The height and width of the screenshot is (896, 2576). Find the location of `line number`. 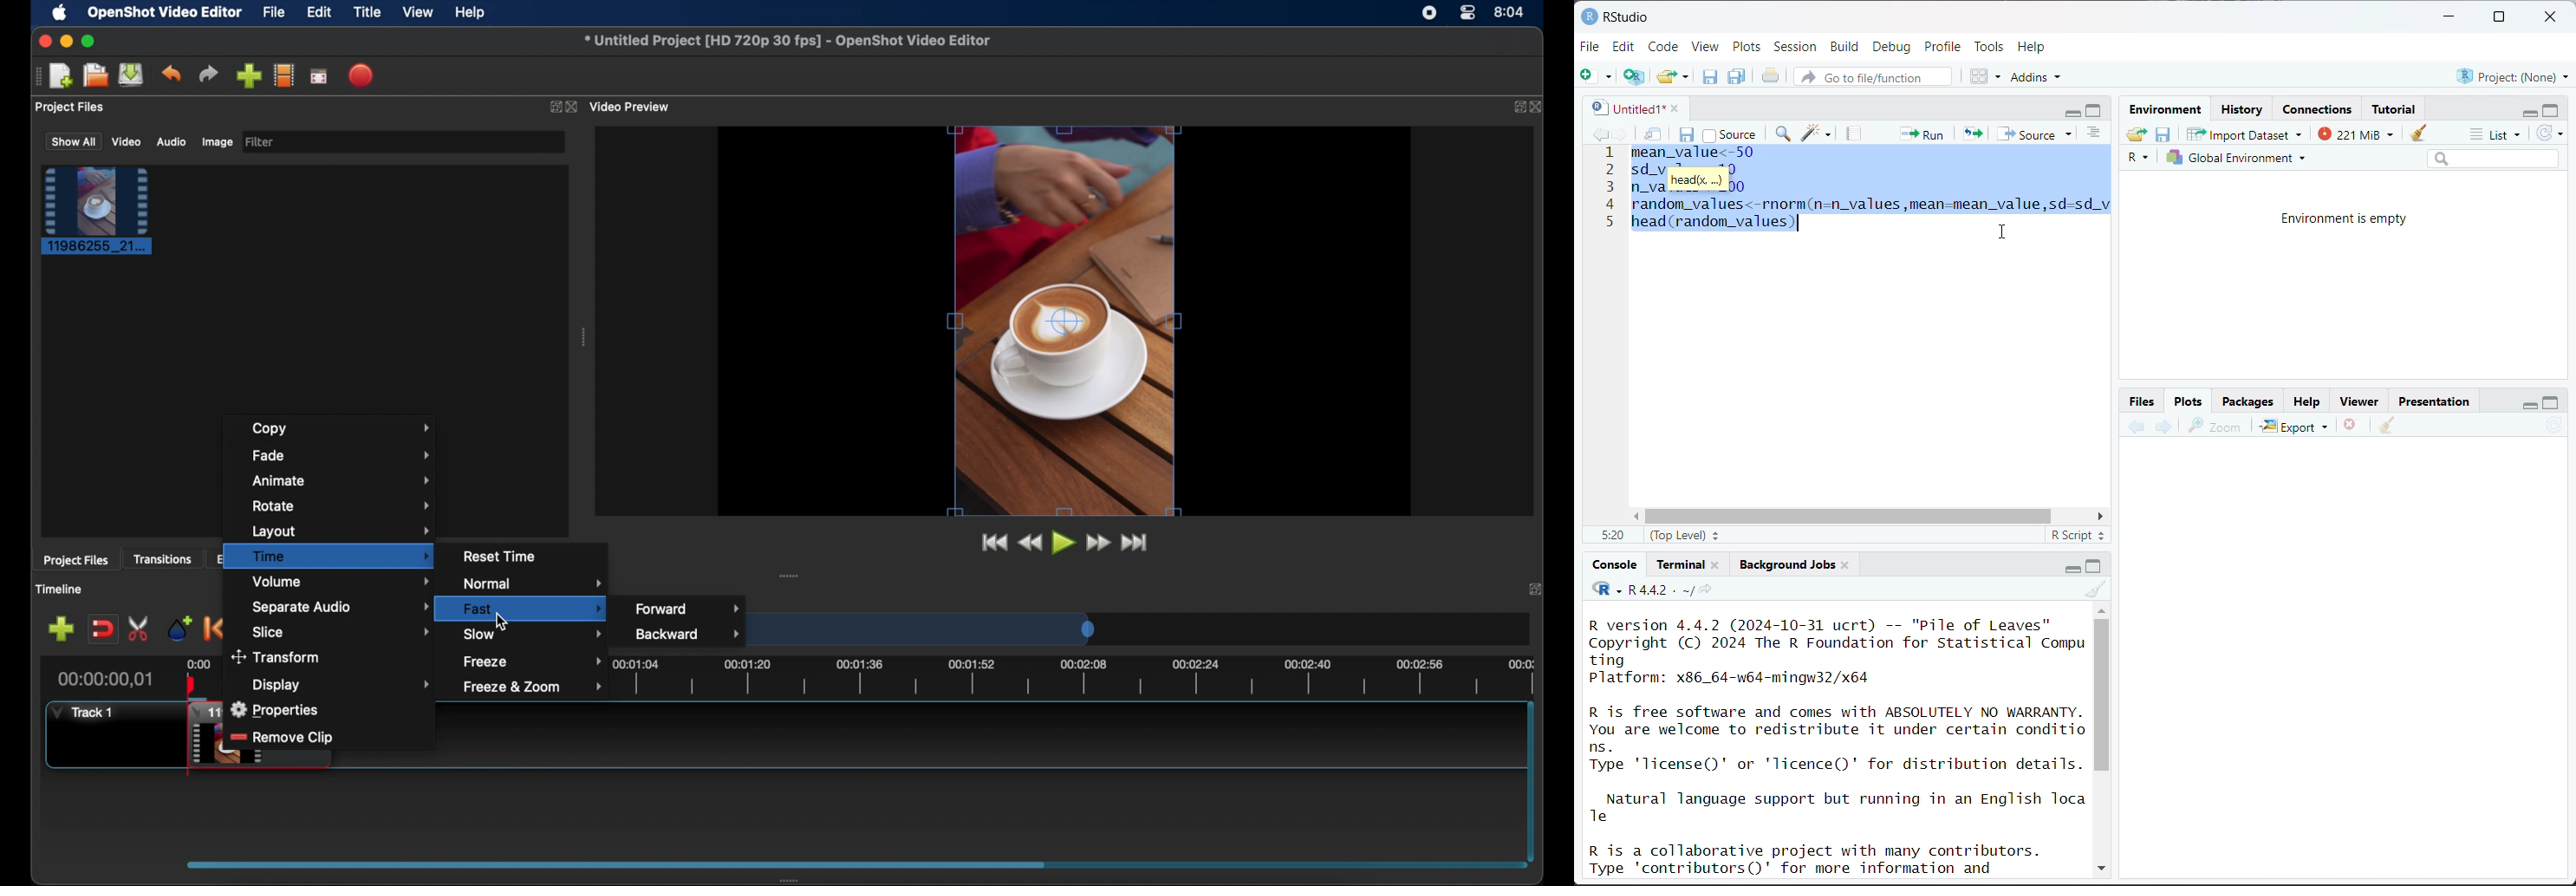

line number is located at coordinates (1609, 188).